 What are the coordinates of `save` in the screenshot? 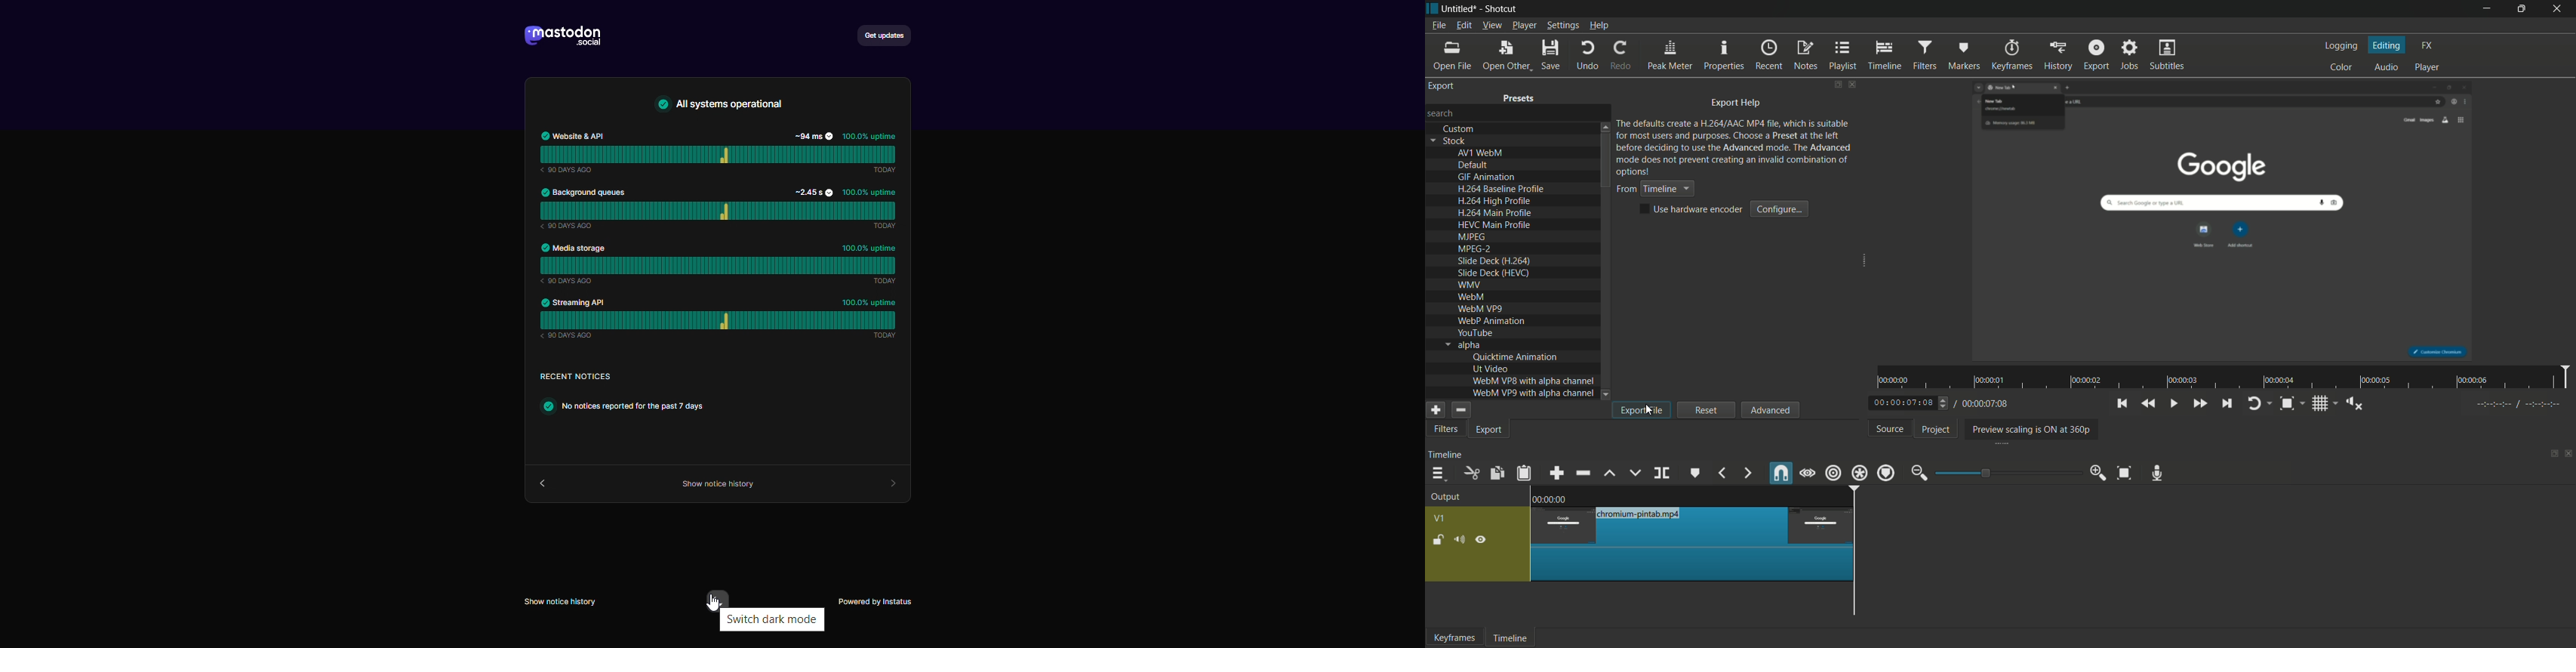 It's located at (1552, 55).